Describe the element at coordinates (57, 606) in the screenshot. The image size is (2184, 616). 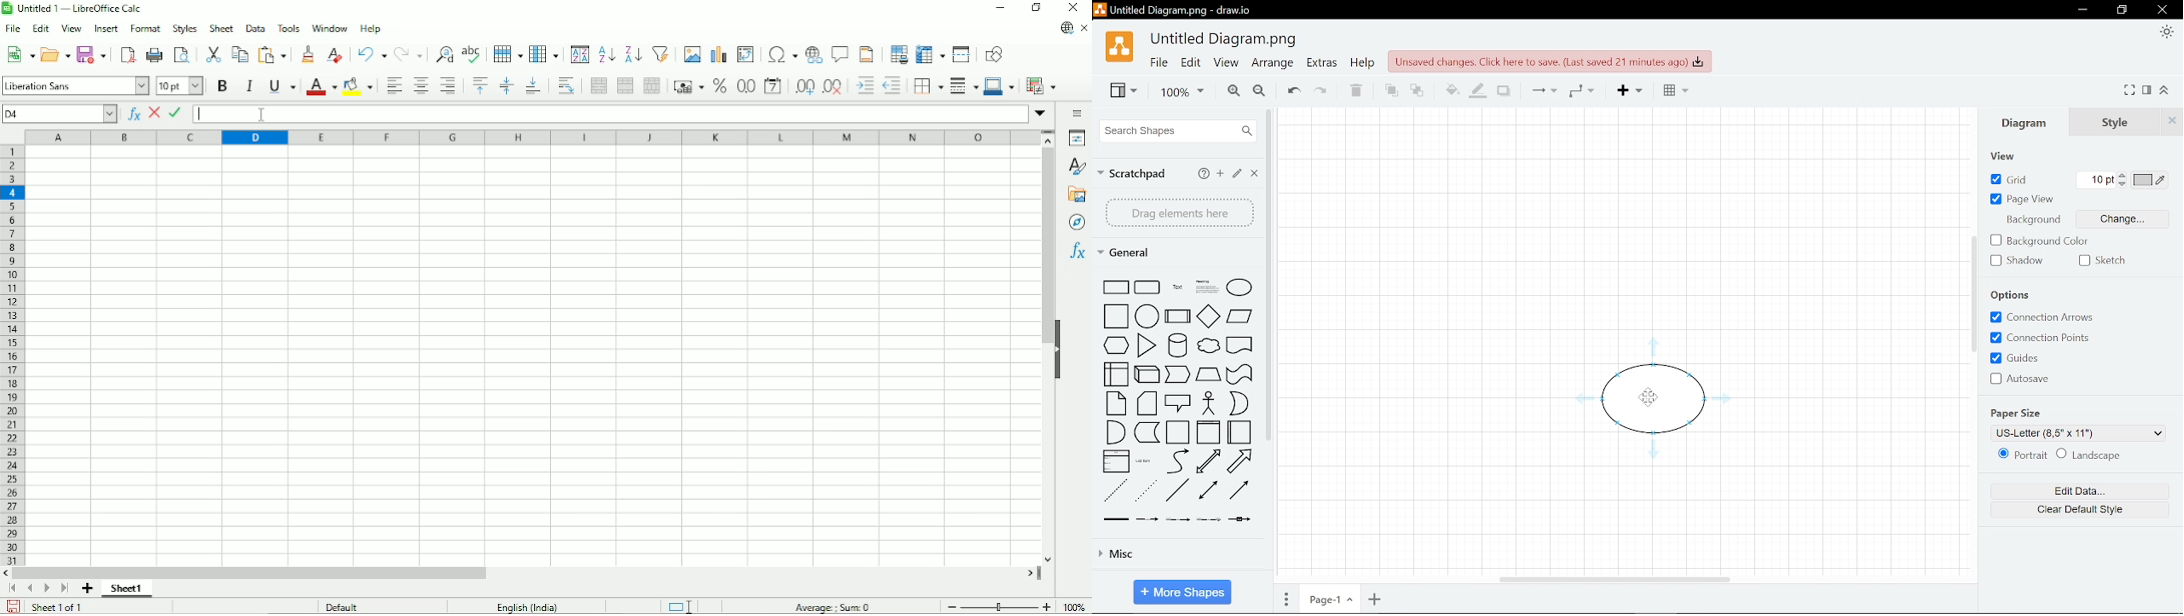
I see `Sheet 1 of 1` at that location.